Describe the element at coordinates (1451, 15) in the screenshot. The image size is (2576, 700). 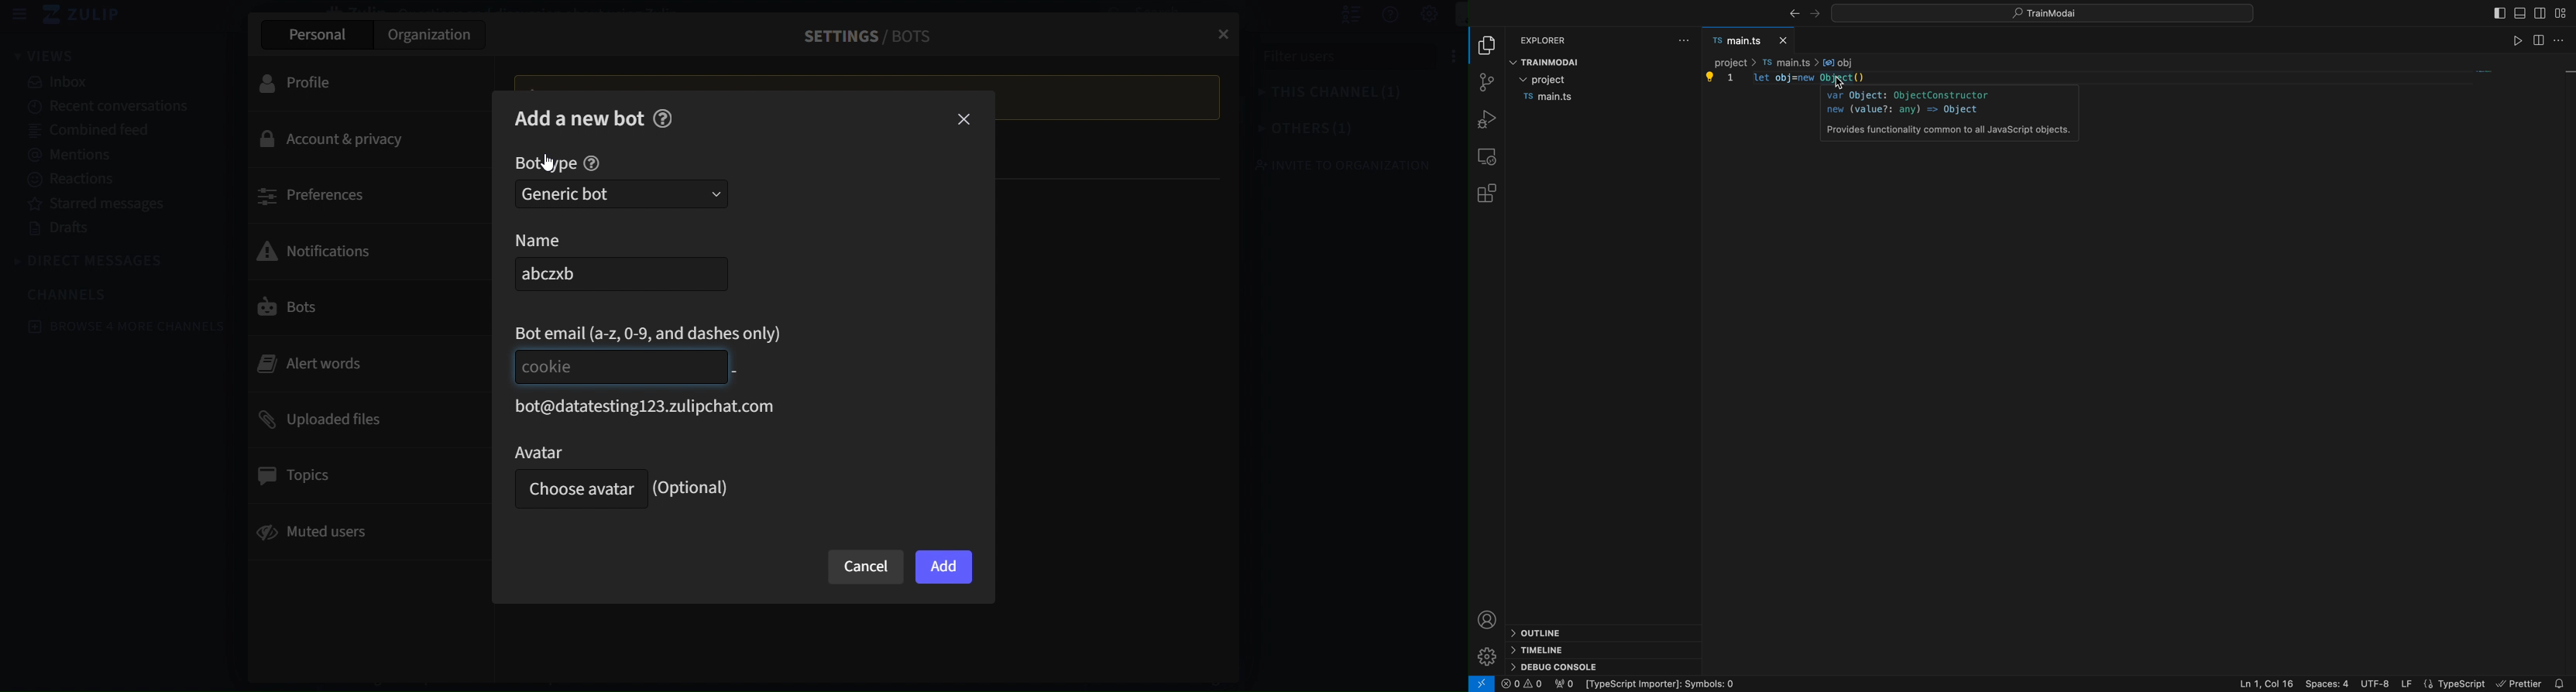
I see `main menu` at that location.